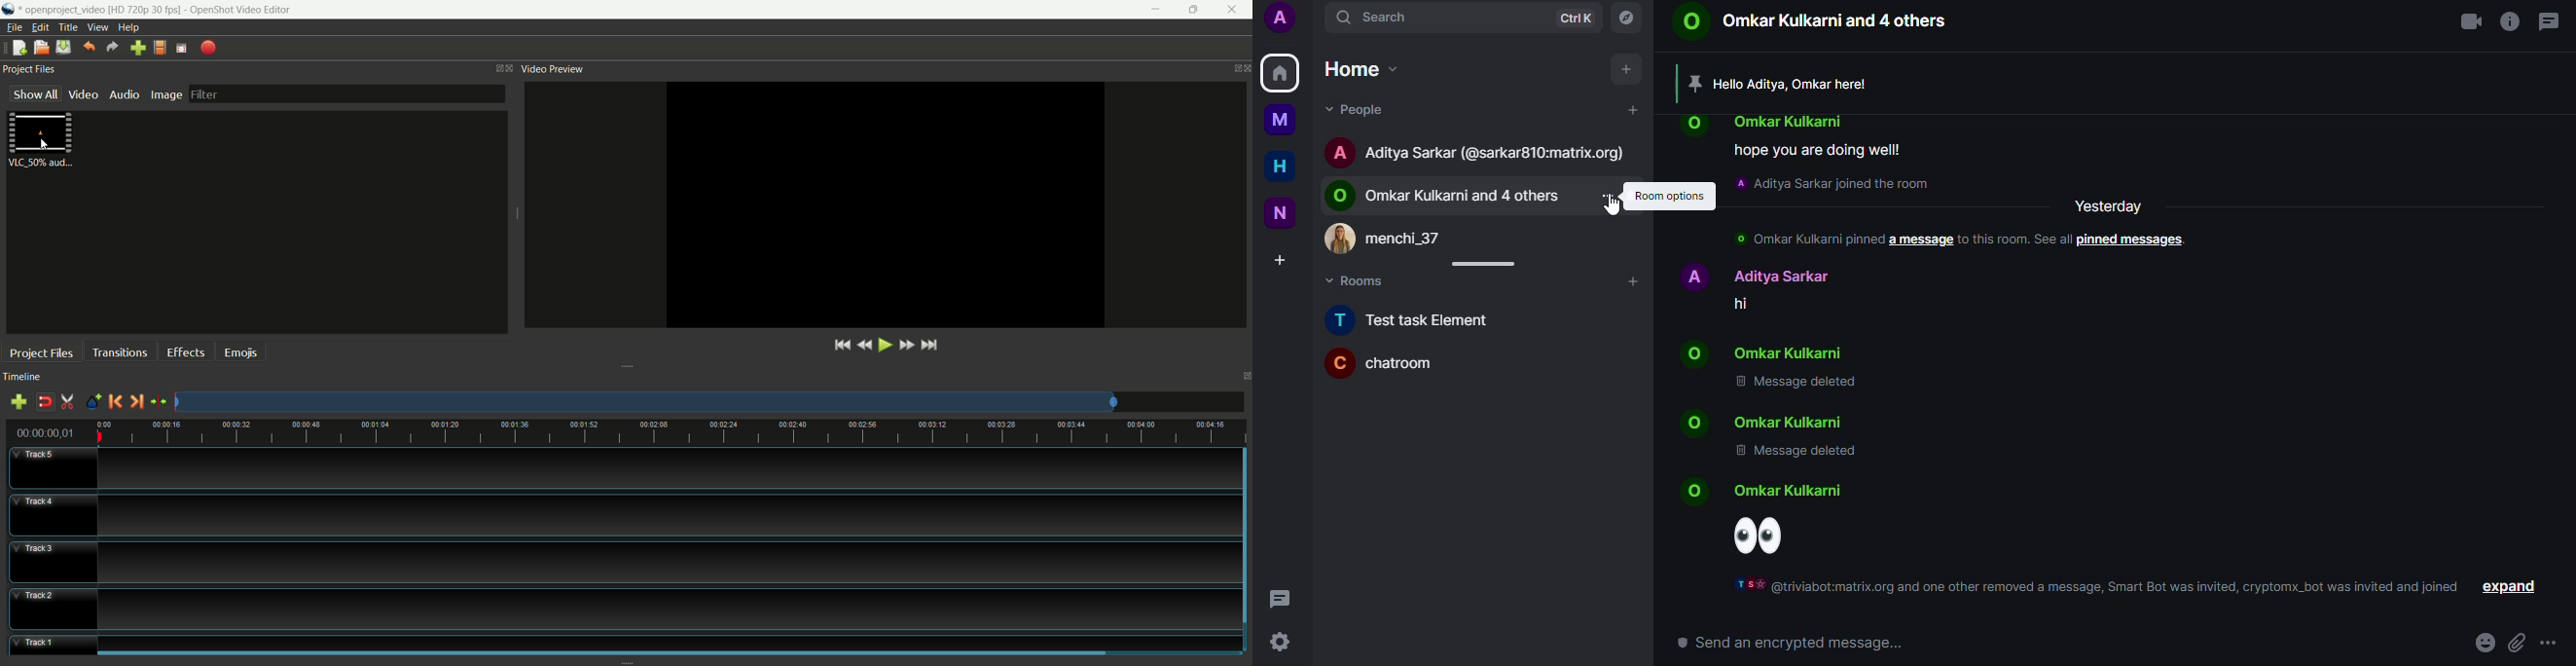 This screenshot has width=2576, height=672. Describe the element at coordinates (1577, 18) in the screenshot. I see `ctrl k` at that location.